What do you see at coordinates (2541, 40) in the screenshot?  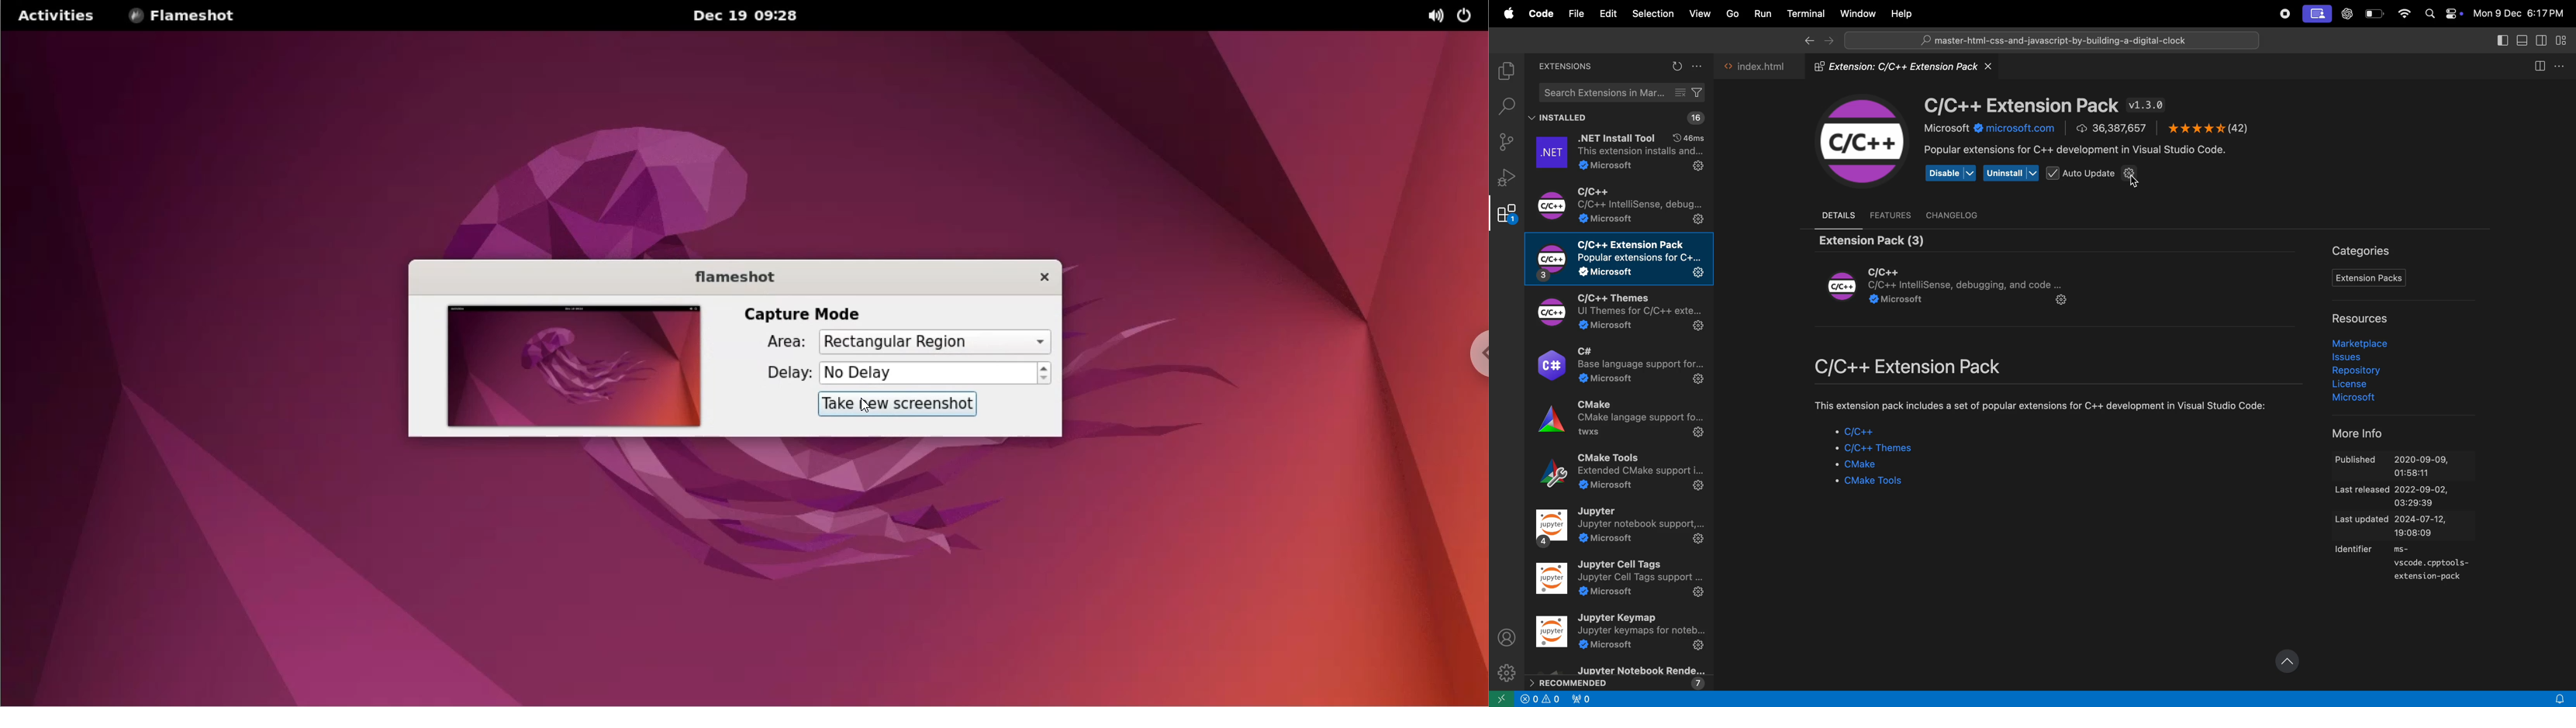 I see `toggle secondary side bar` at bounding box center [2541, 40].